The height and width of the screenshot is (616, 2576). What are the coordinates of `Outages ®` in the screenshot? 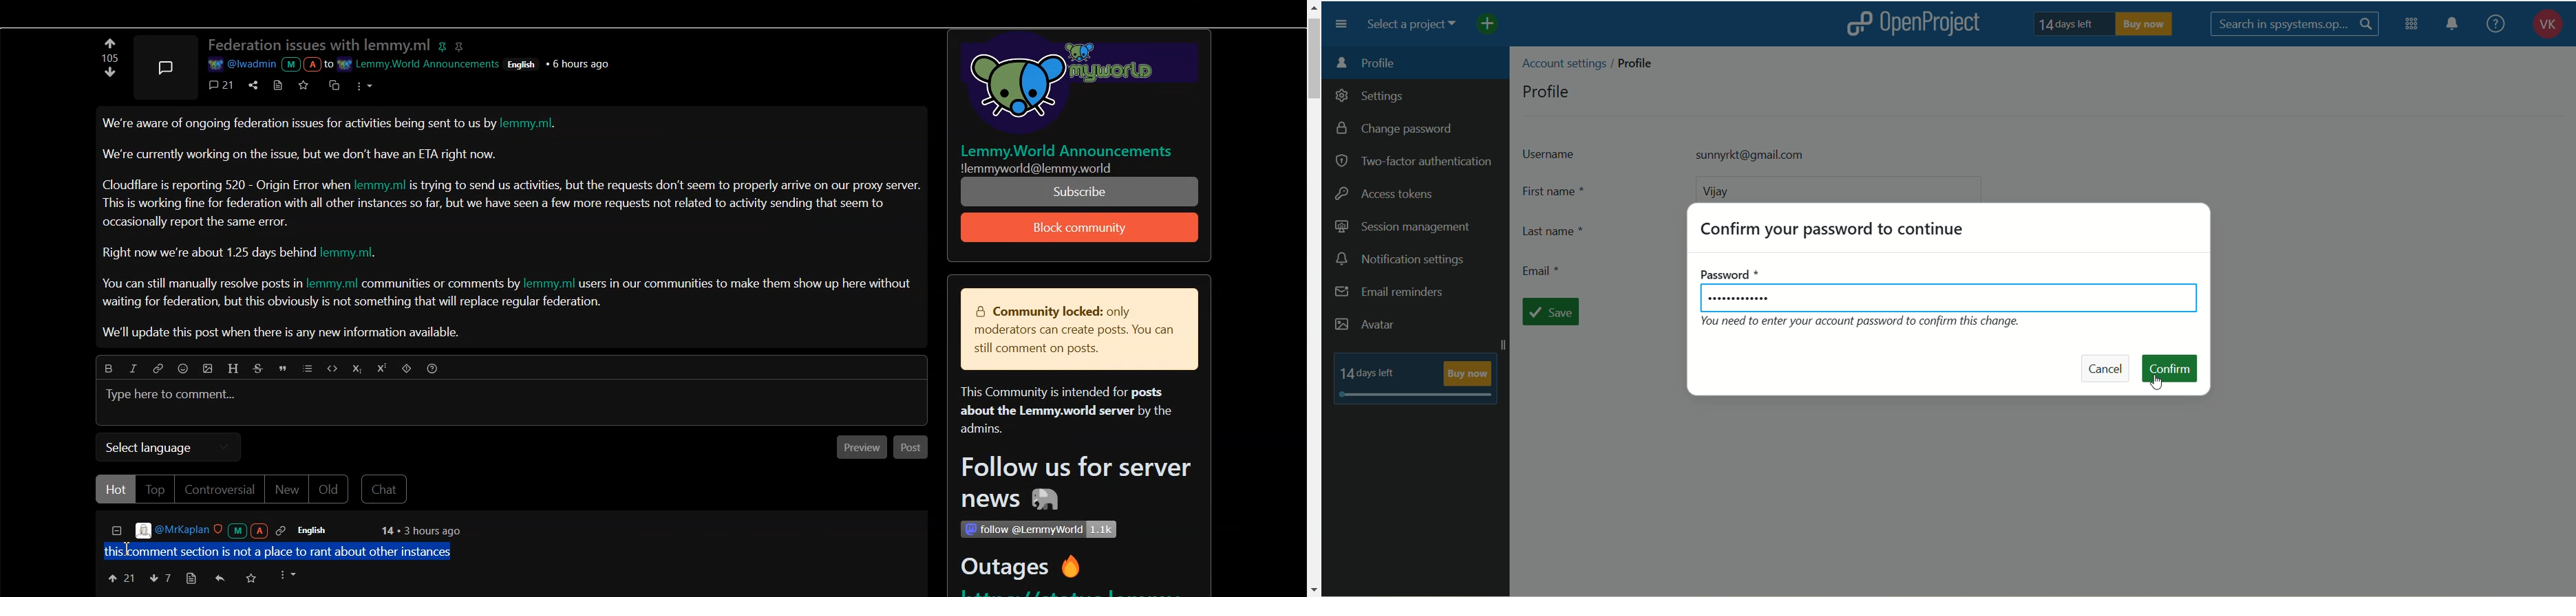 It's located at (1022, 569).